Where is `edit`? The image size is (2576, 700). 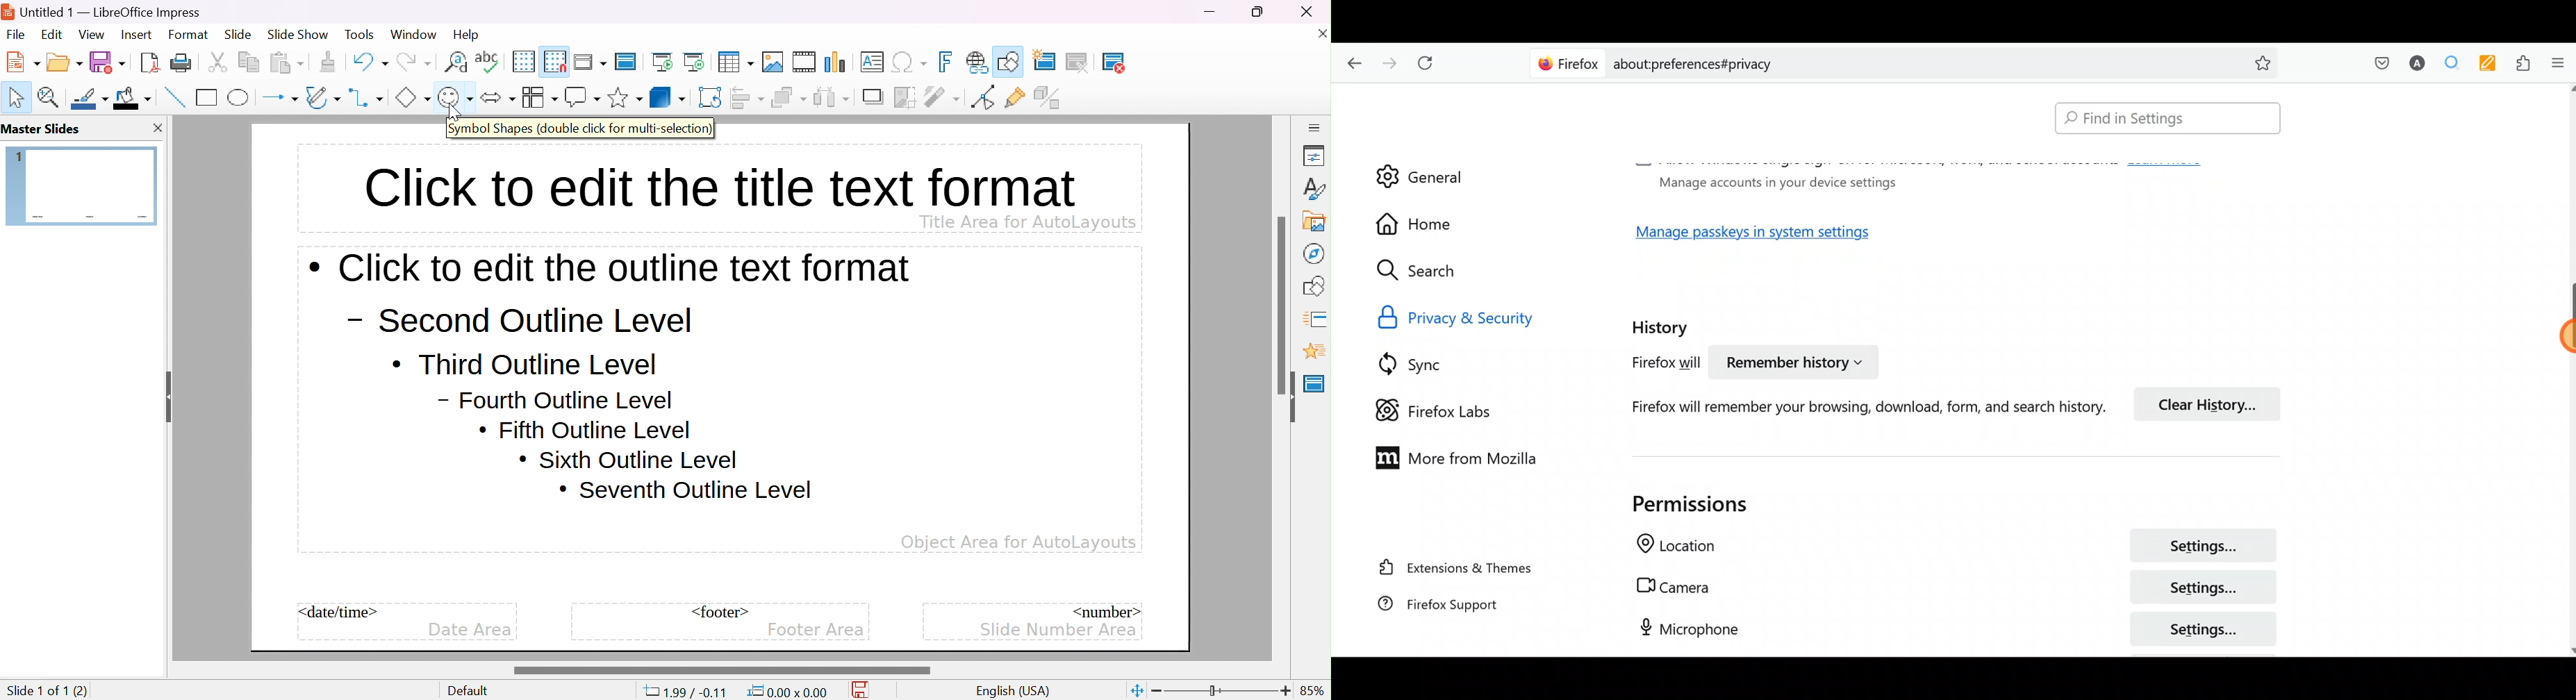 edit is located at coordinates (53, 34).